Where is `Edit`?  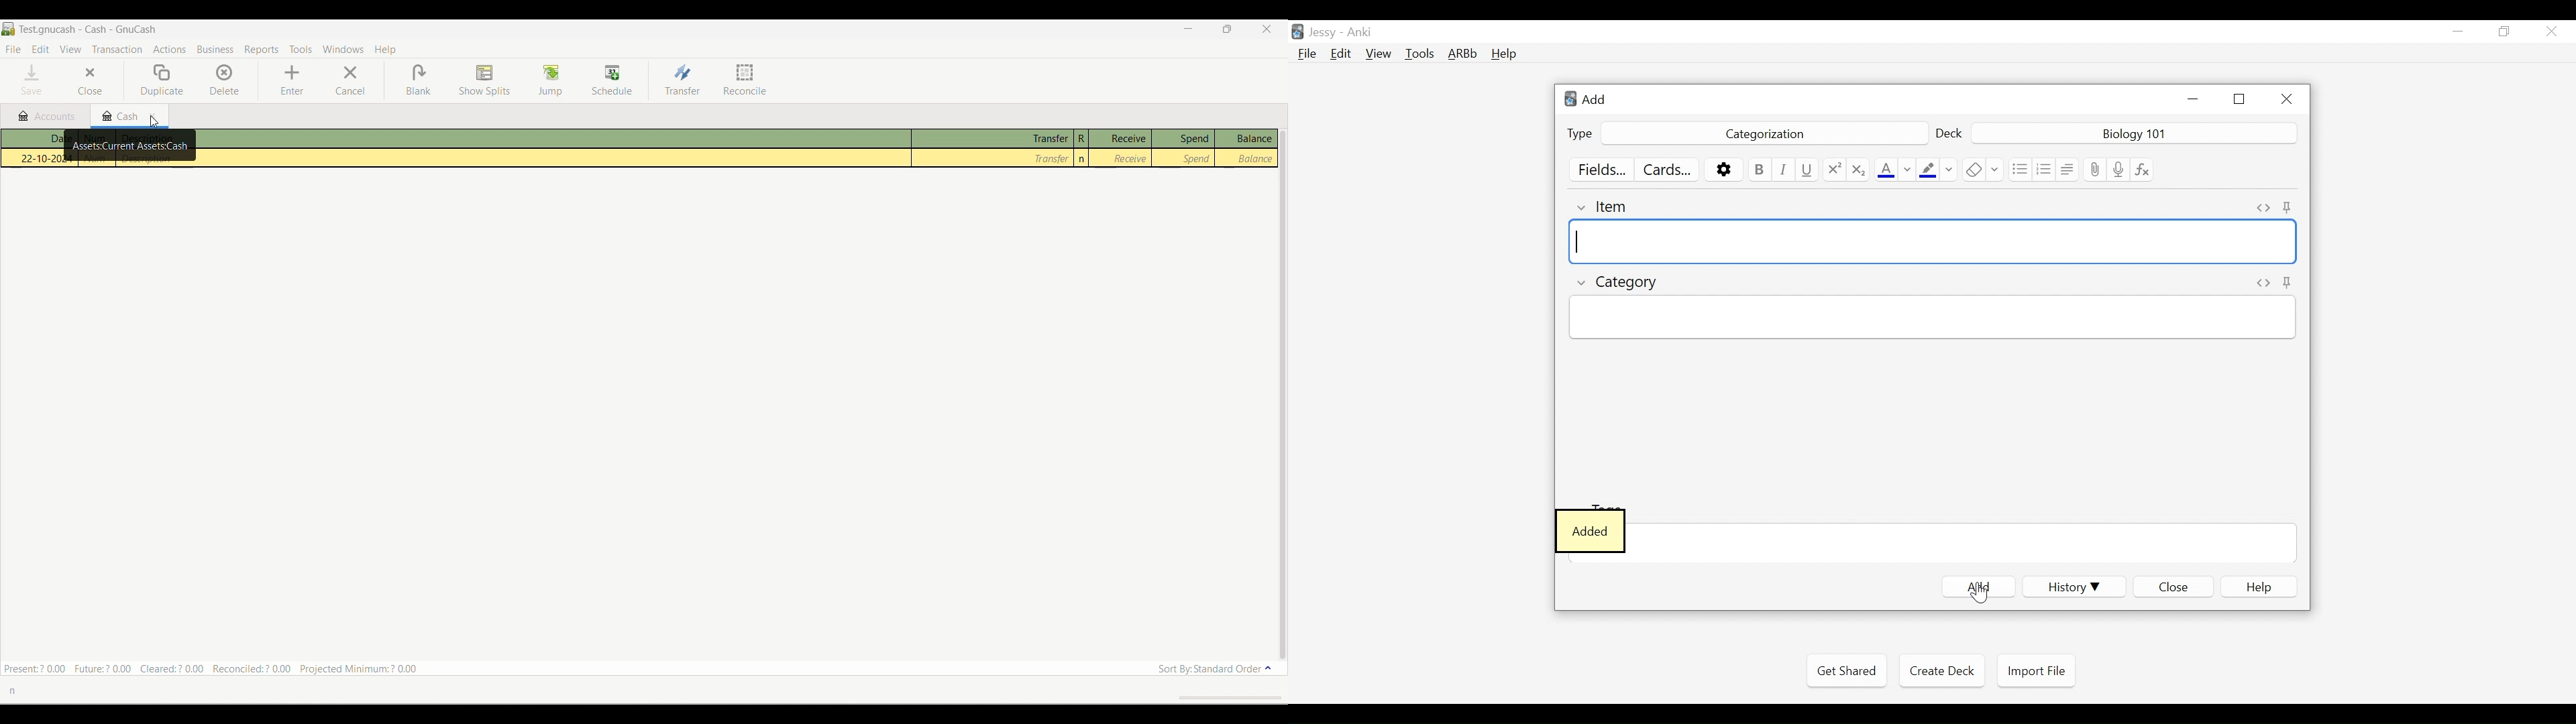 Edit is located at coordinates (41, 49).